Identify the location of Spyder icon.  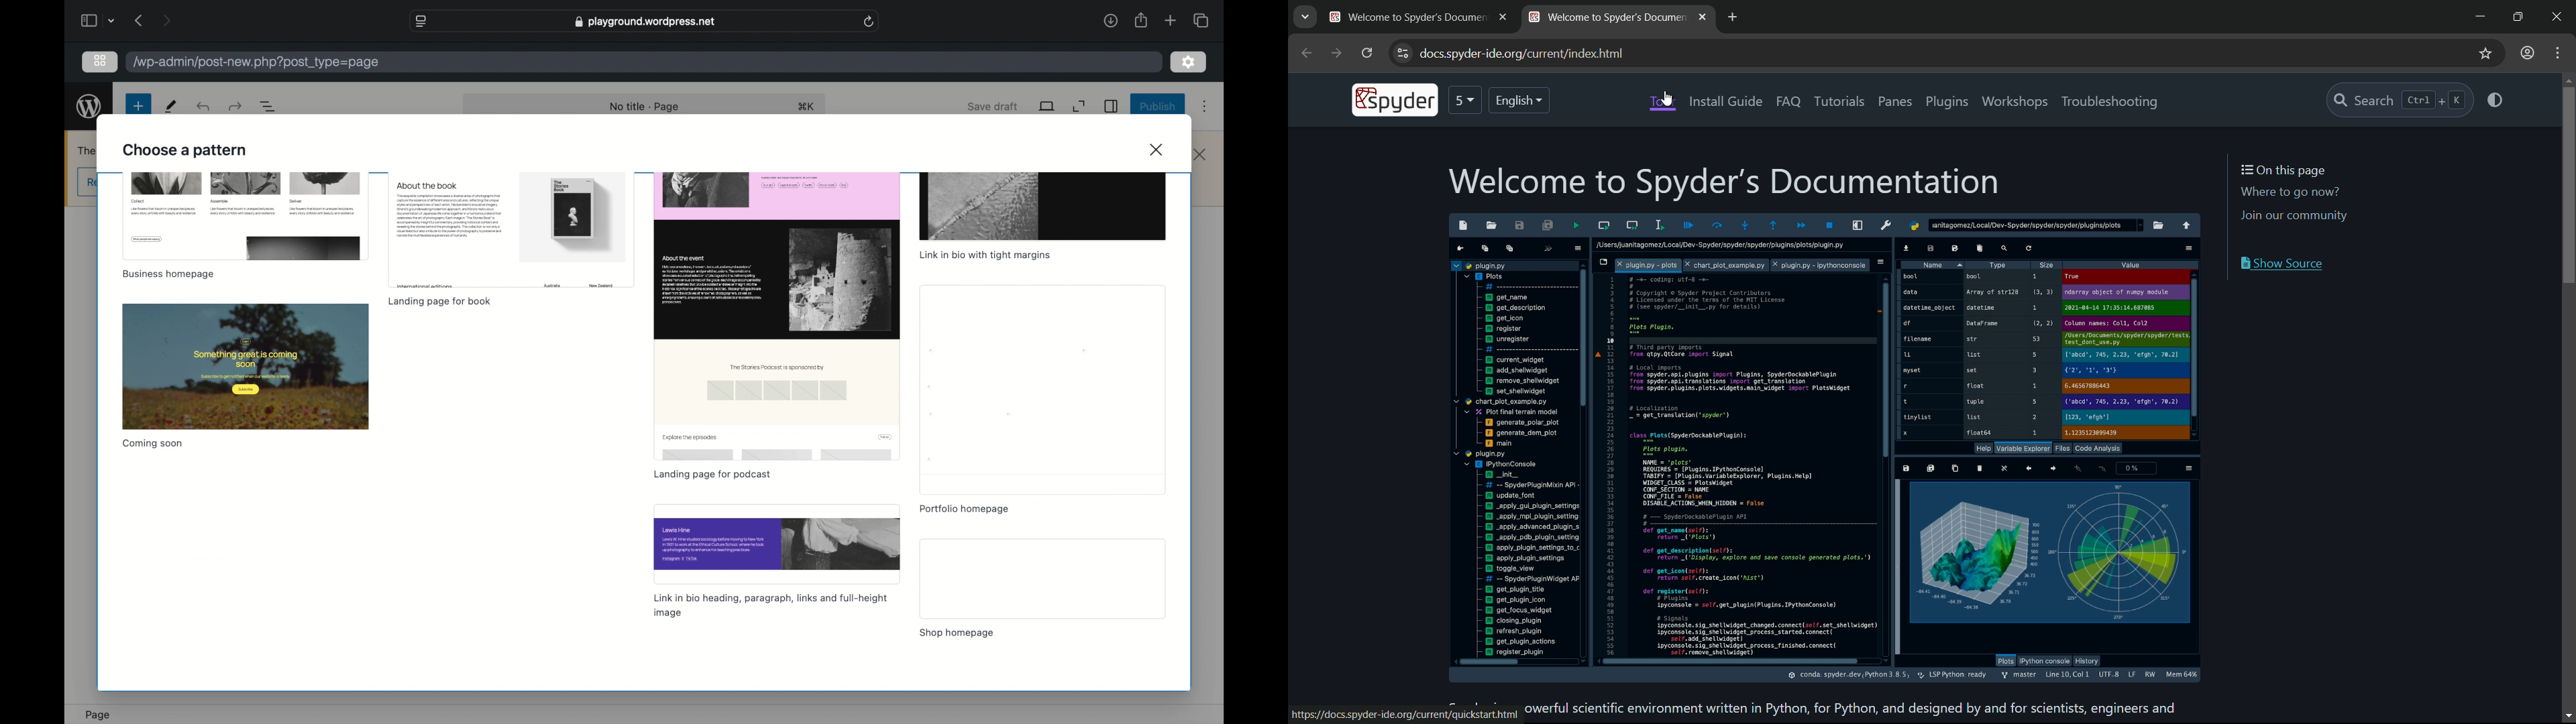
(1396, 101).